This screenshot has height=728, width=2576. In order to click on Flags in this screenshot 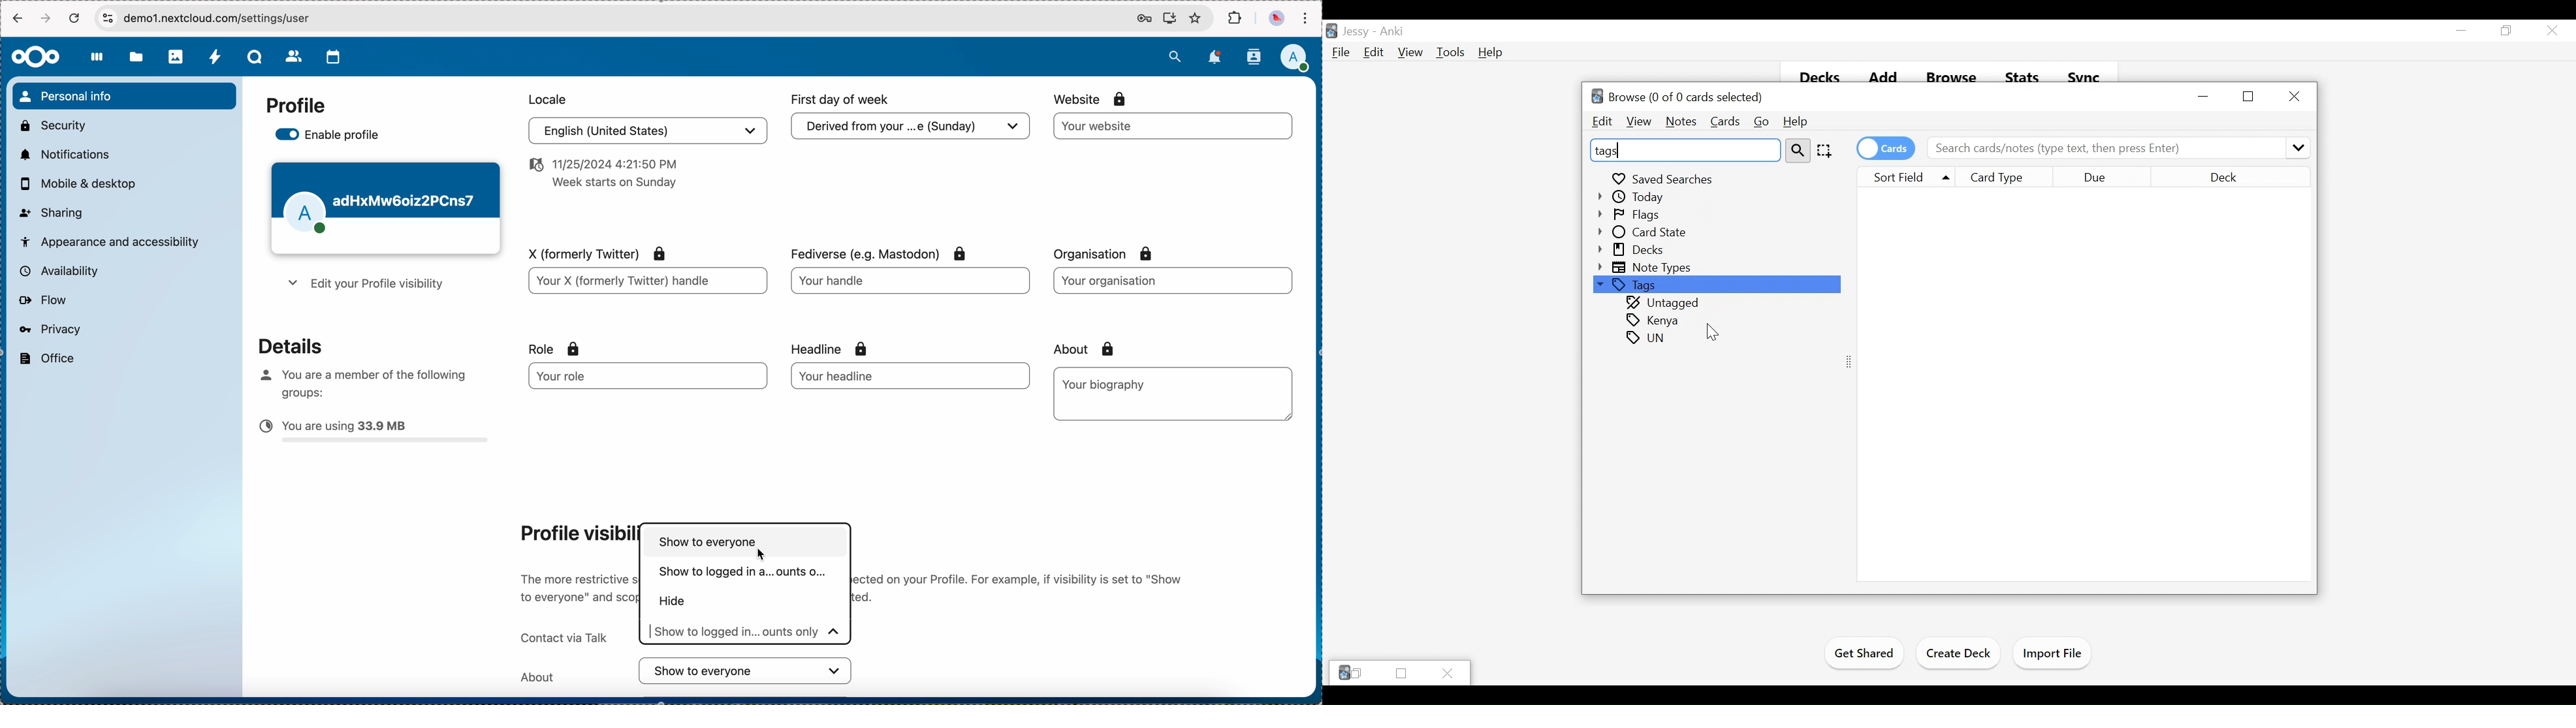, I will do `click(1632, 215)`.